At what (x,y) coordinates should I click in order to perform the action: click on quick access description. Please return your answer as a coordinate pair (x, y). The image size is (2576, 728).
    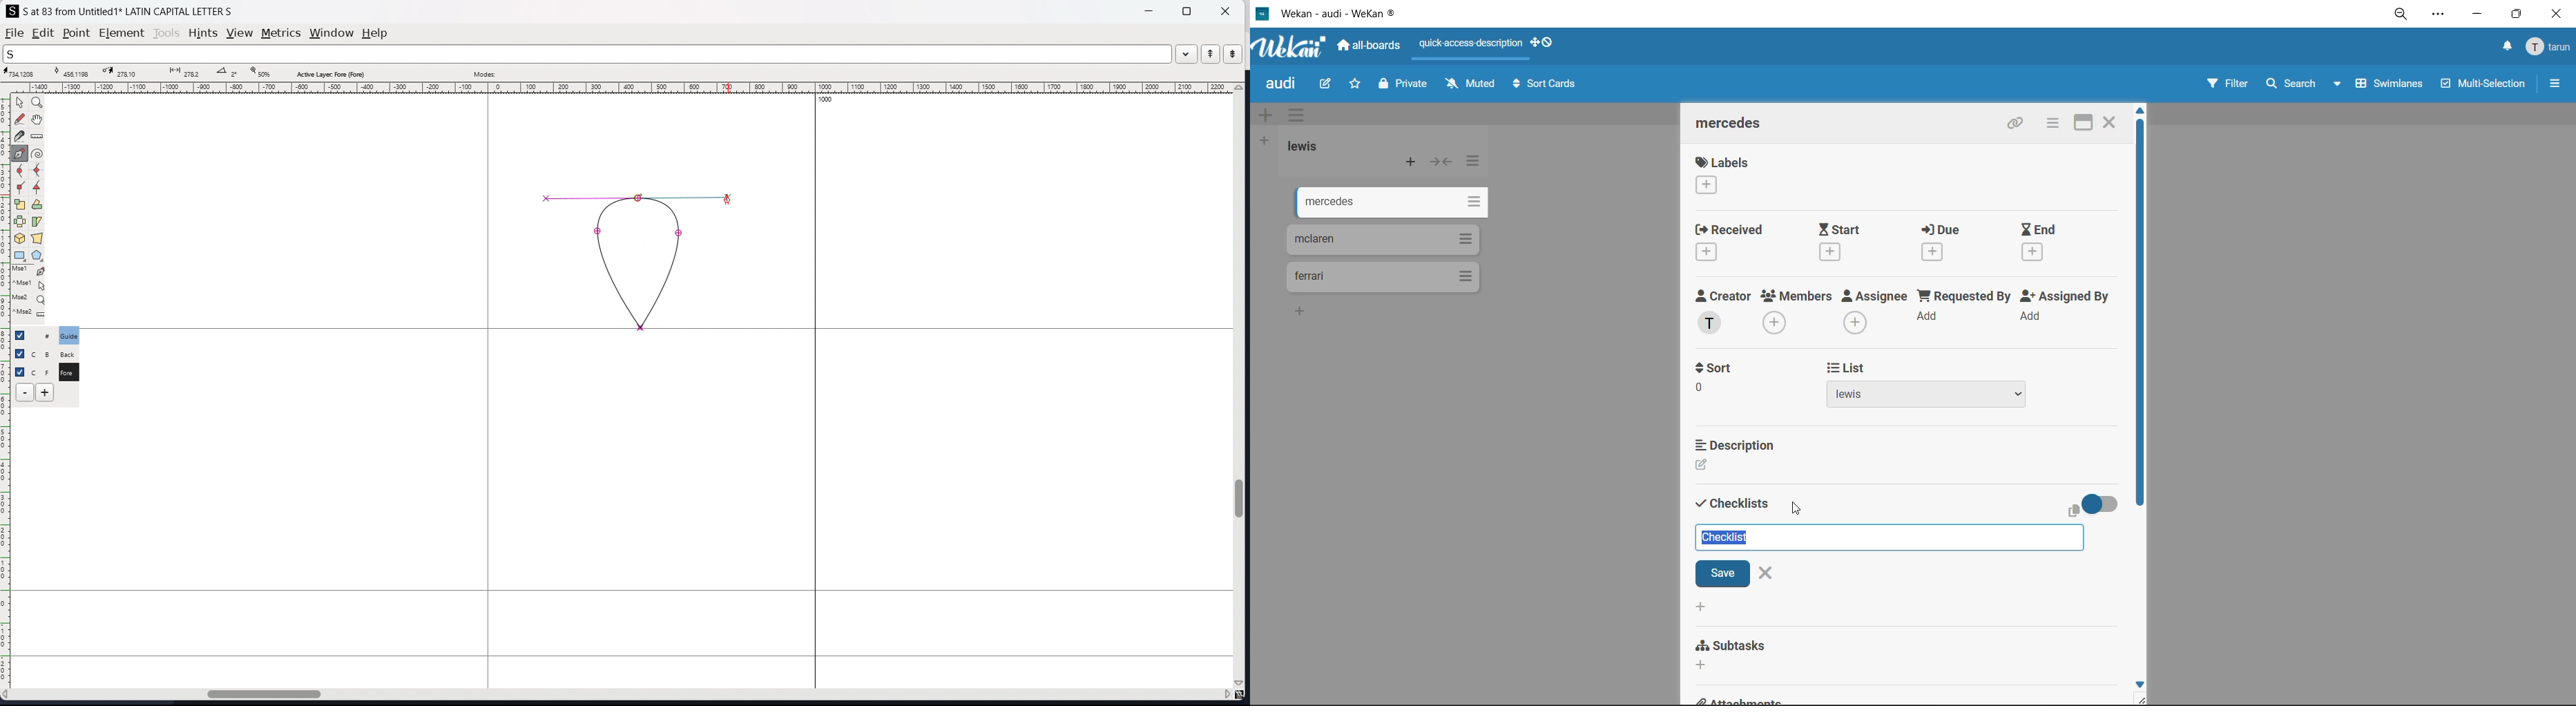
    Looking at the image, I should click on (1474, 44).